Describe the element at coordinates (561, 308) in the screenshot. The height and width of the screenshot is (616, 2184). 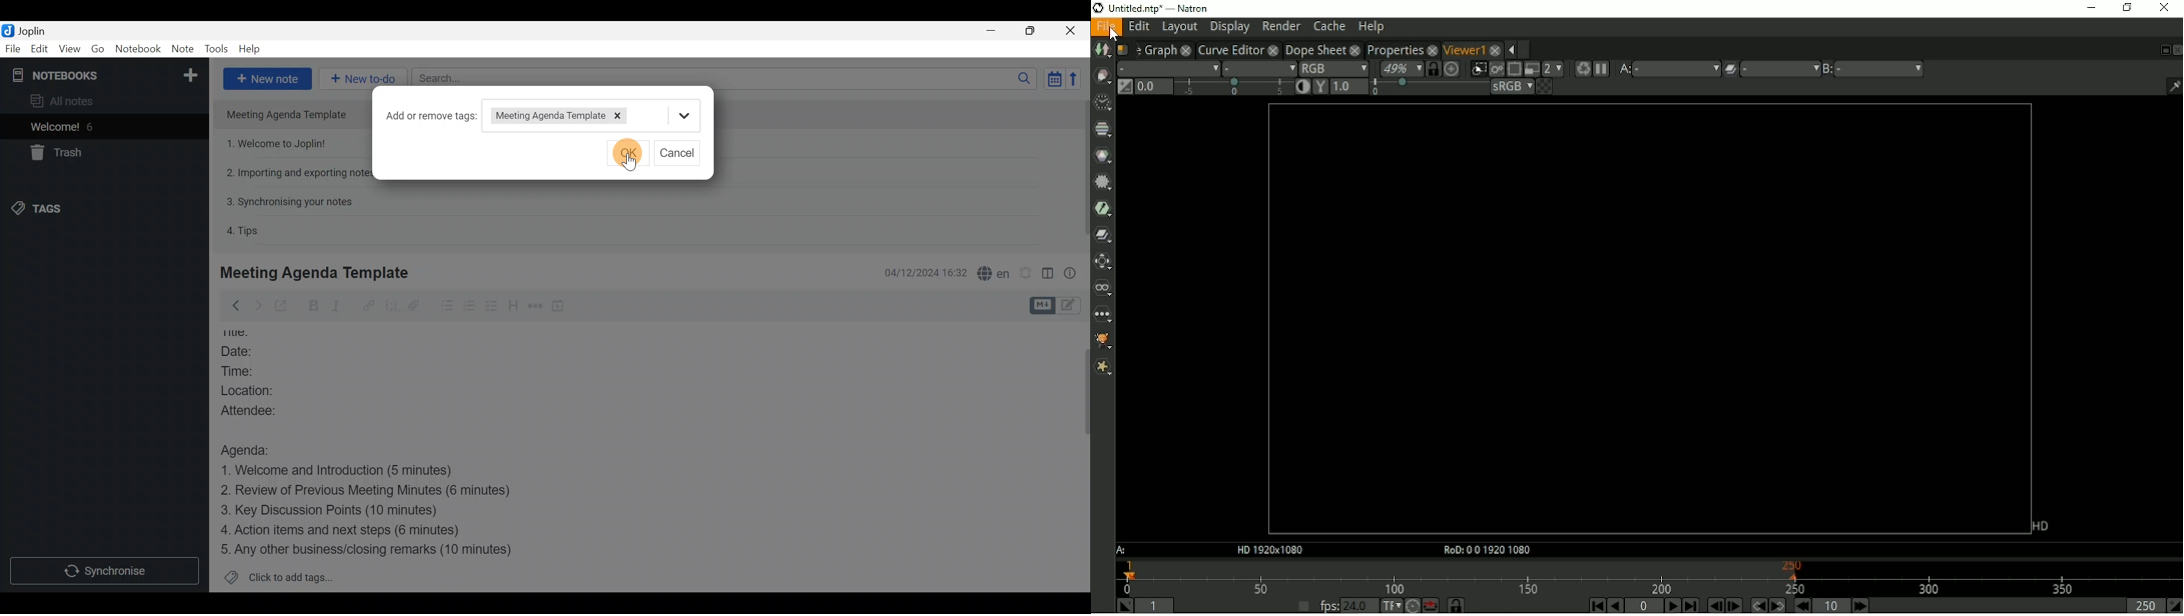
I see `Insert time` at that location.